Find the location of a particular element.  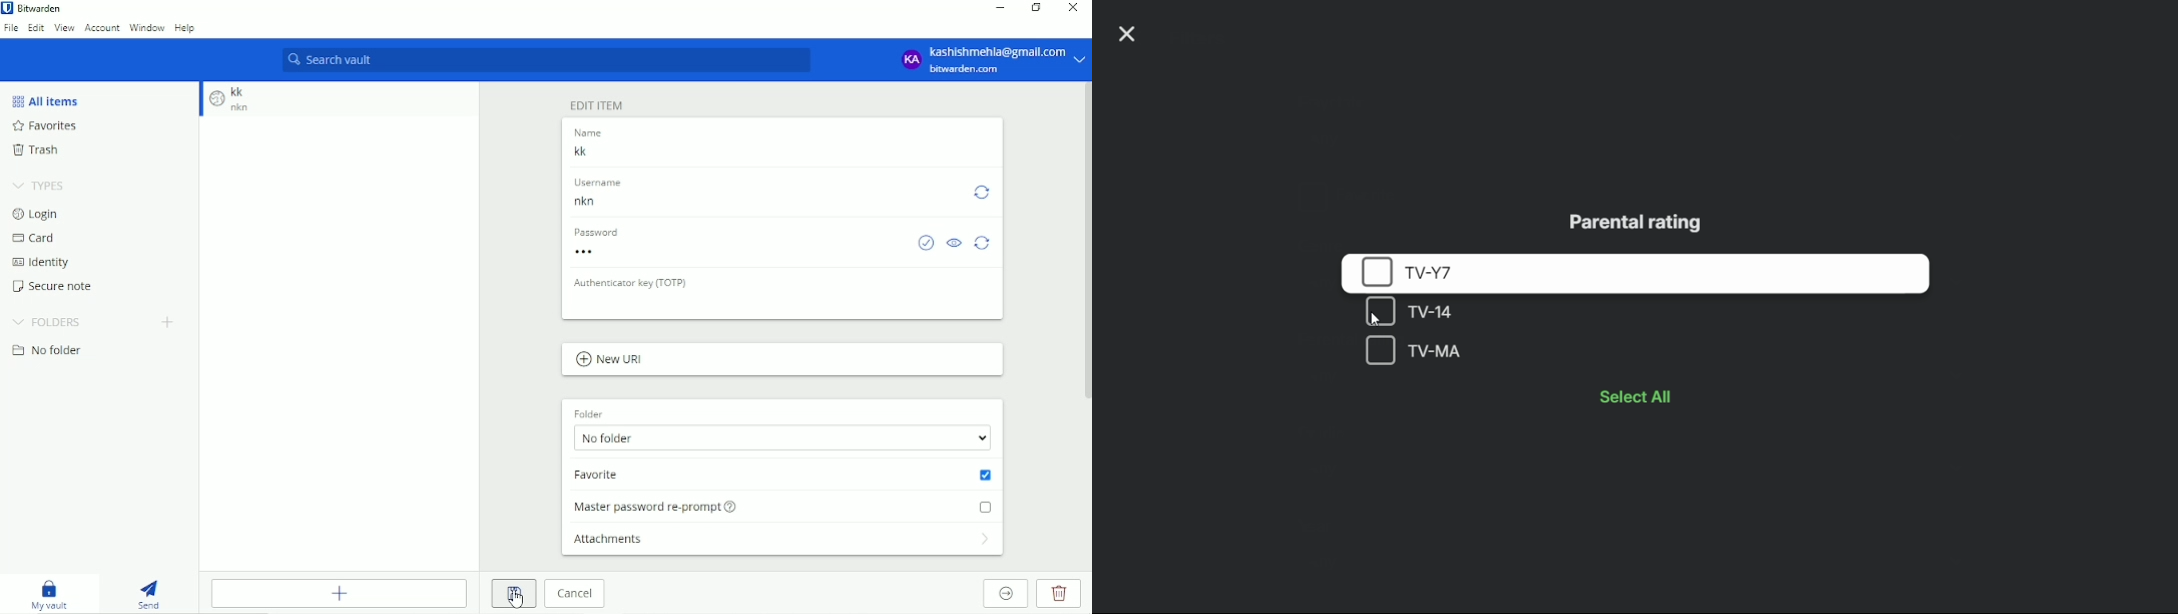

entry Name is located at coordinates (596, 153).